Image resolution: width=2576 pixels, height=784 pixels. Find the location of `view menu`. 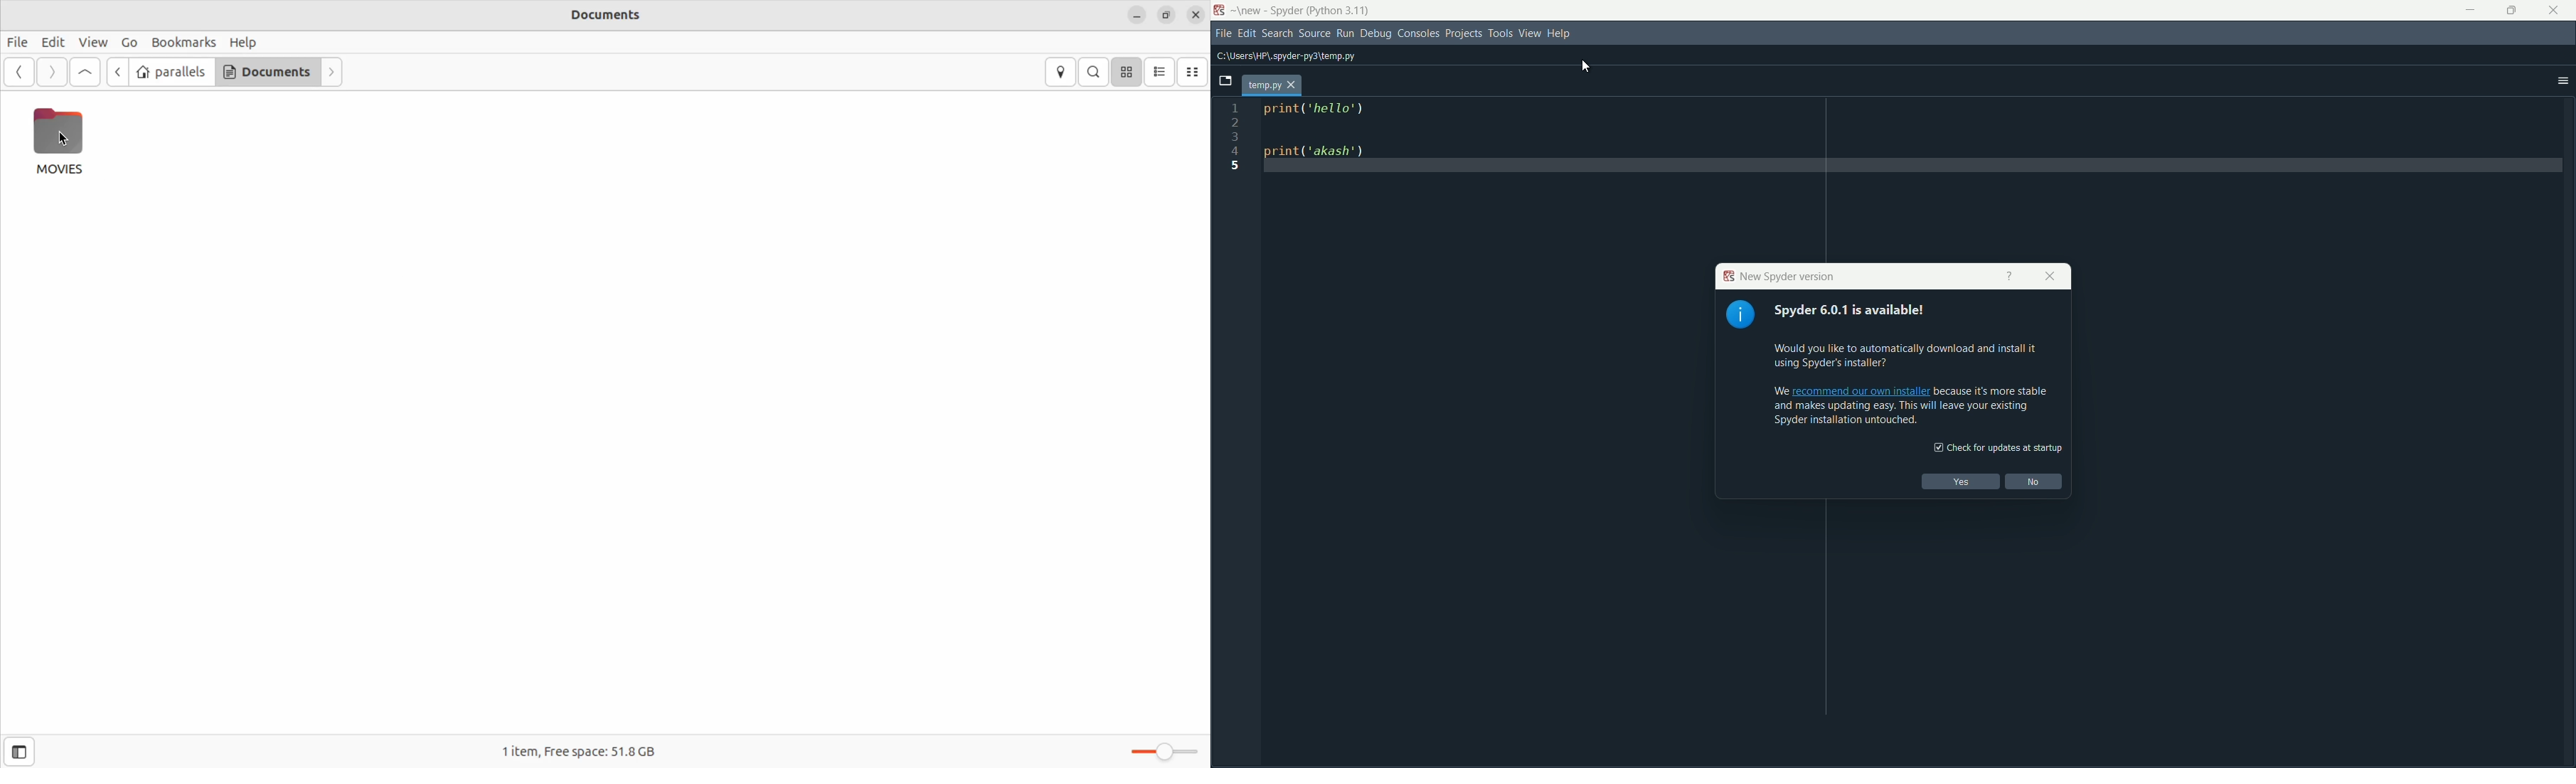

view menu is located at coordinates (1530, 33).